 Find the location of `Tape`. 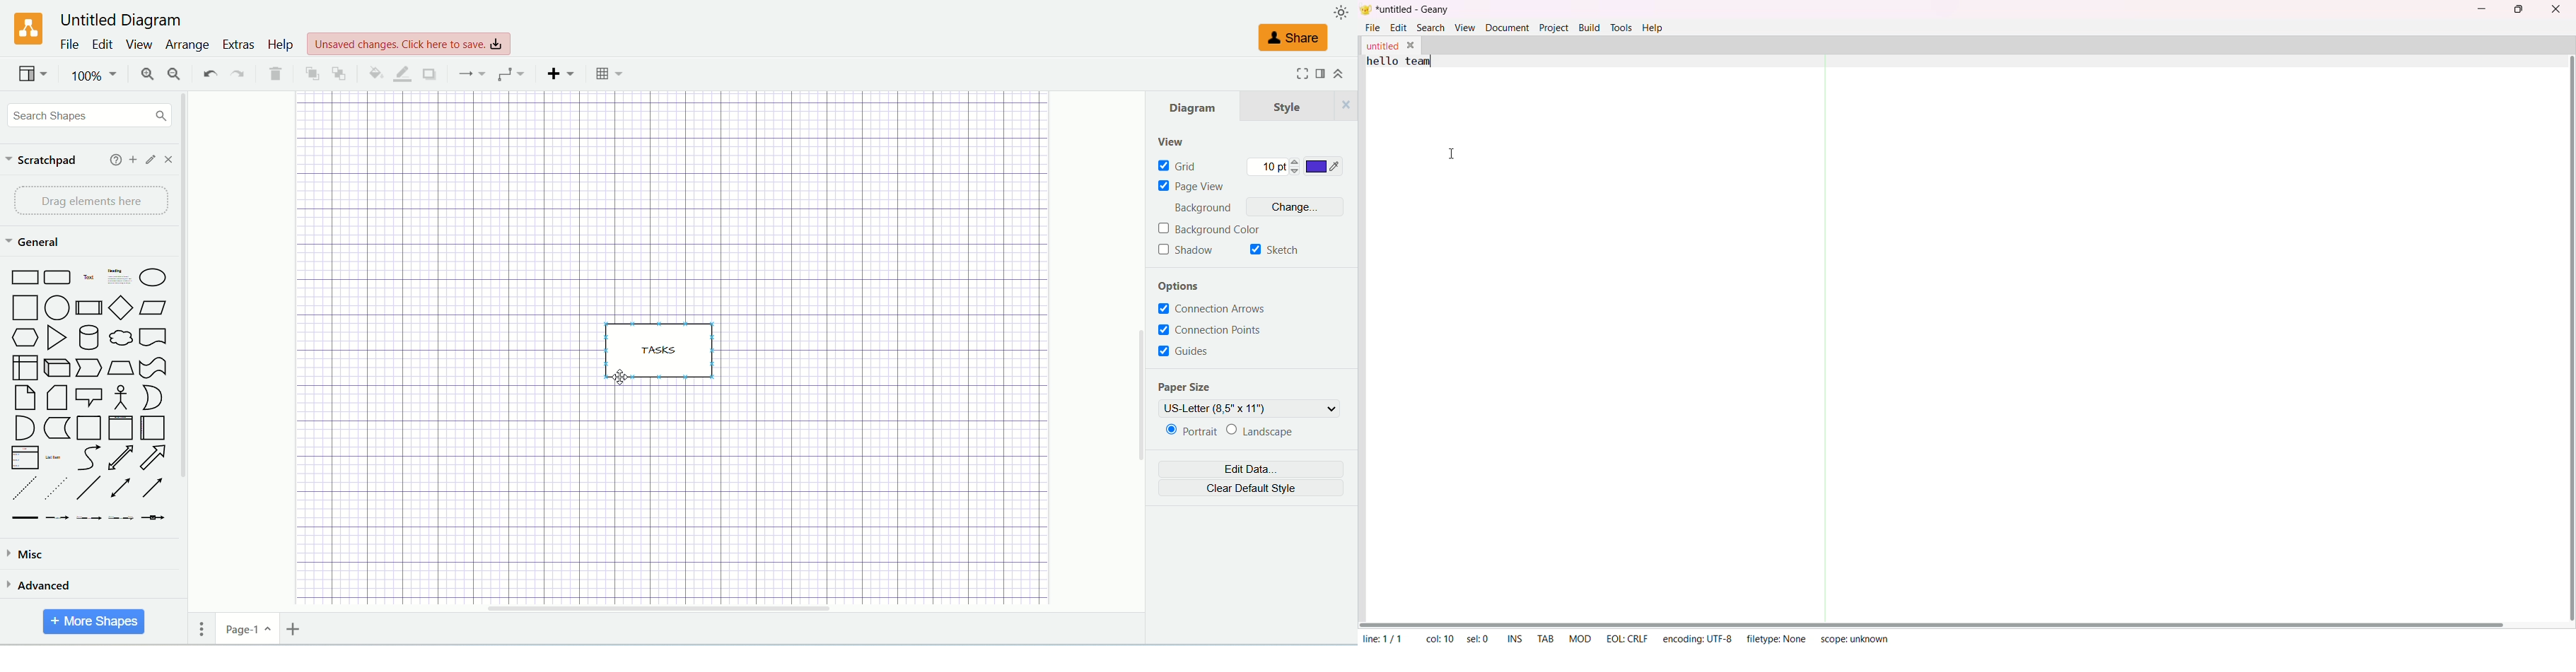

Tape is located at coordinates (153, 368).